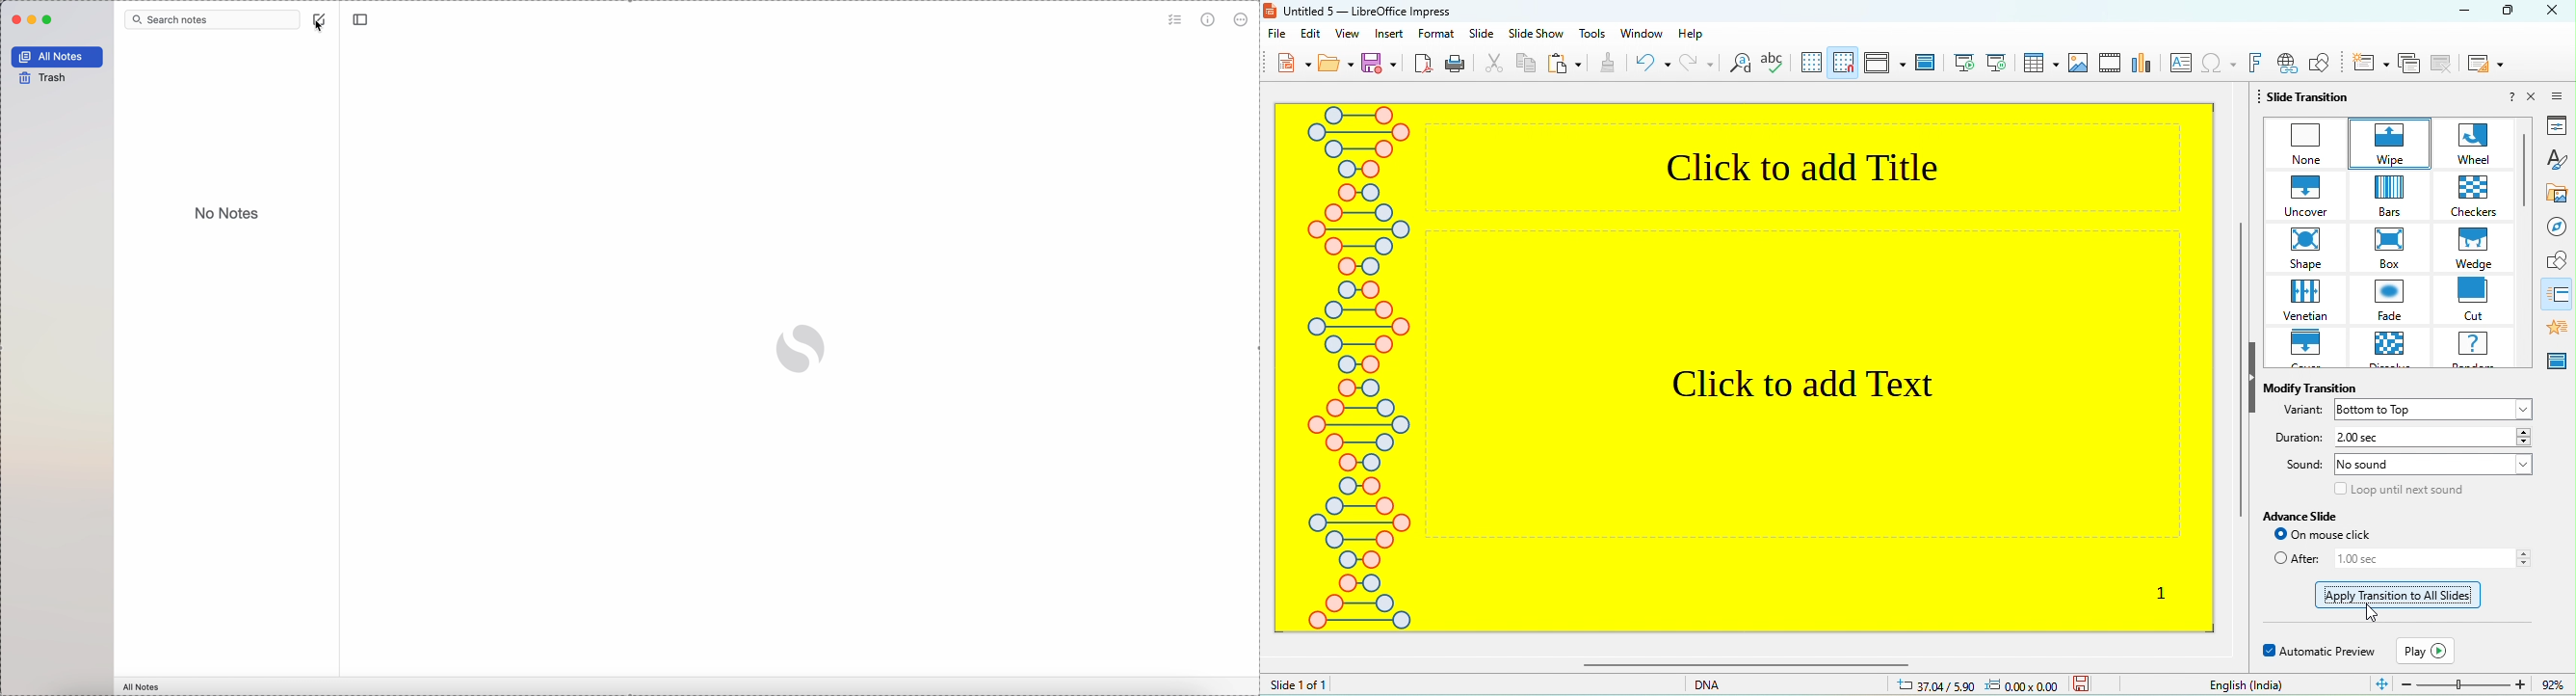 Image resolution: width=2576 pixels, height=700 pixels. Describe the element at coordinates (1537, 34) in the screenshot. I see `slideshow` at that location.